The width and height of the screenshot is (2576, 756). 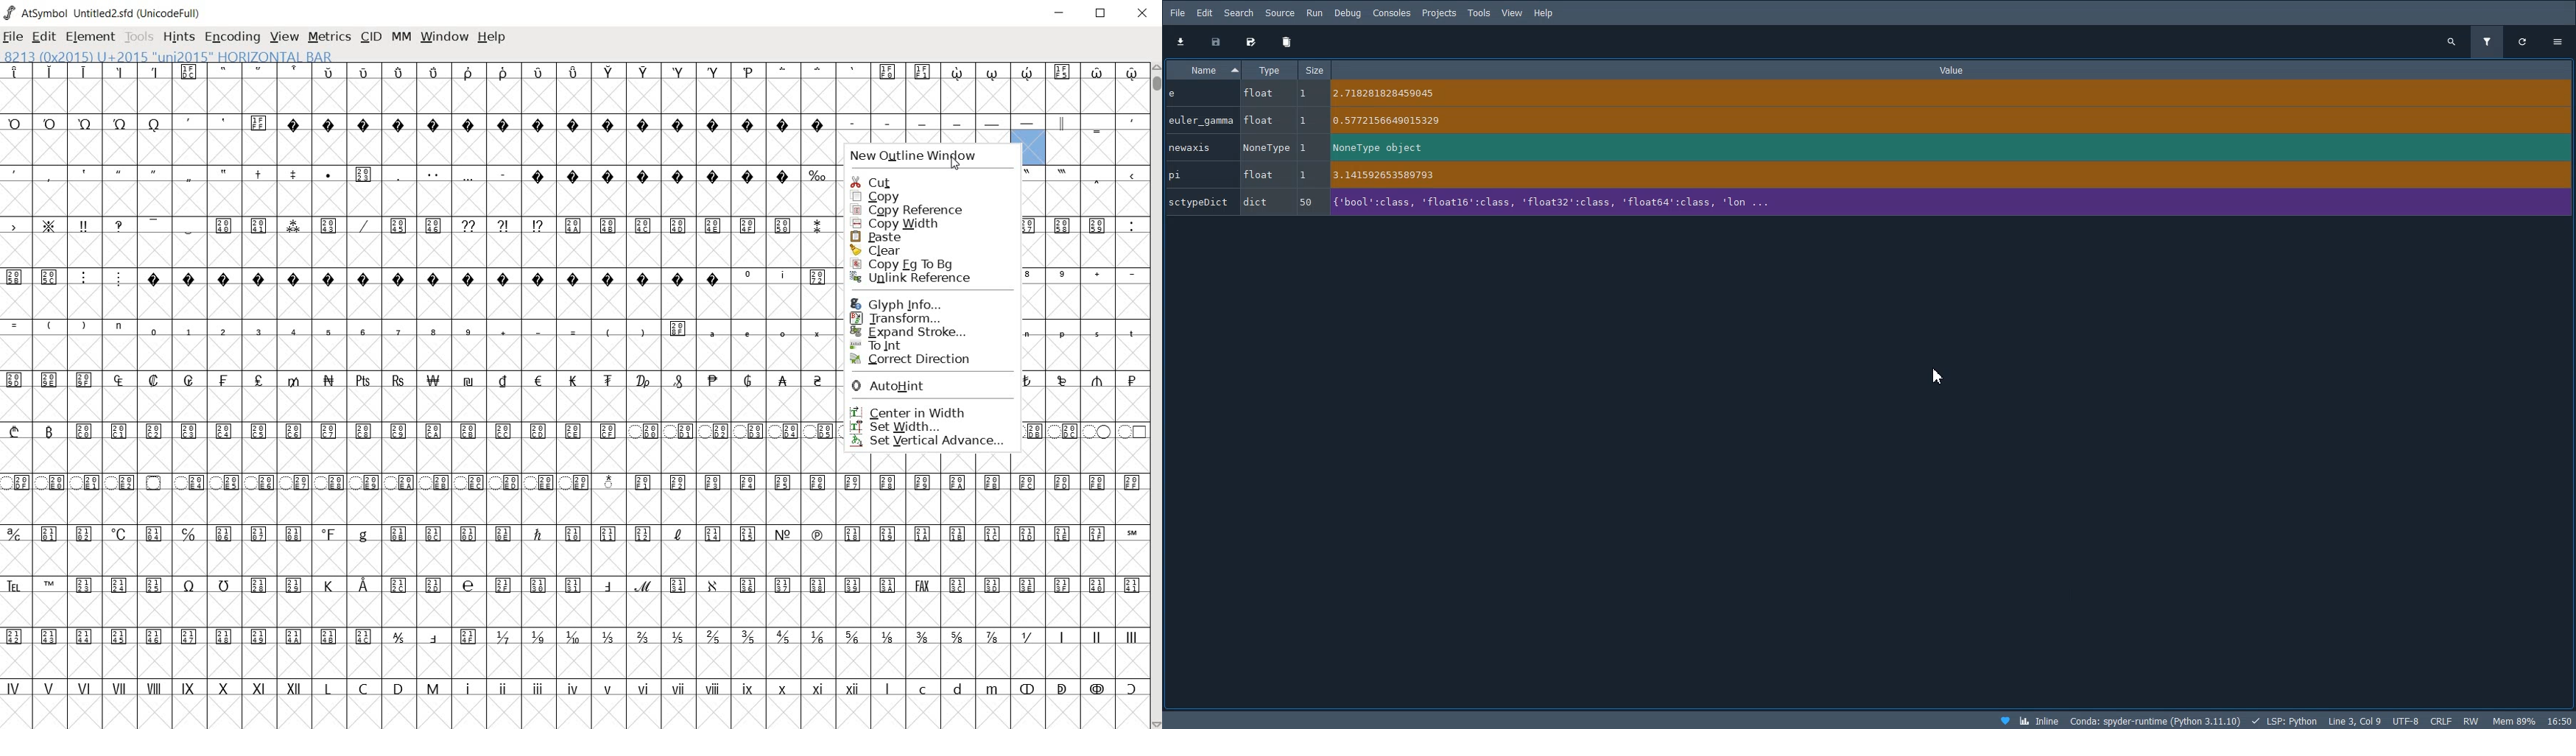 What do you see at coordinates (1200, 202) in the screenshot?
I see `‘sctypeDict` at bounding box center [1200, 202].